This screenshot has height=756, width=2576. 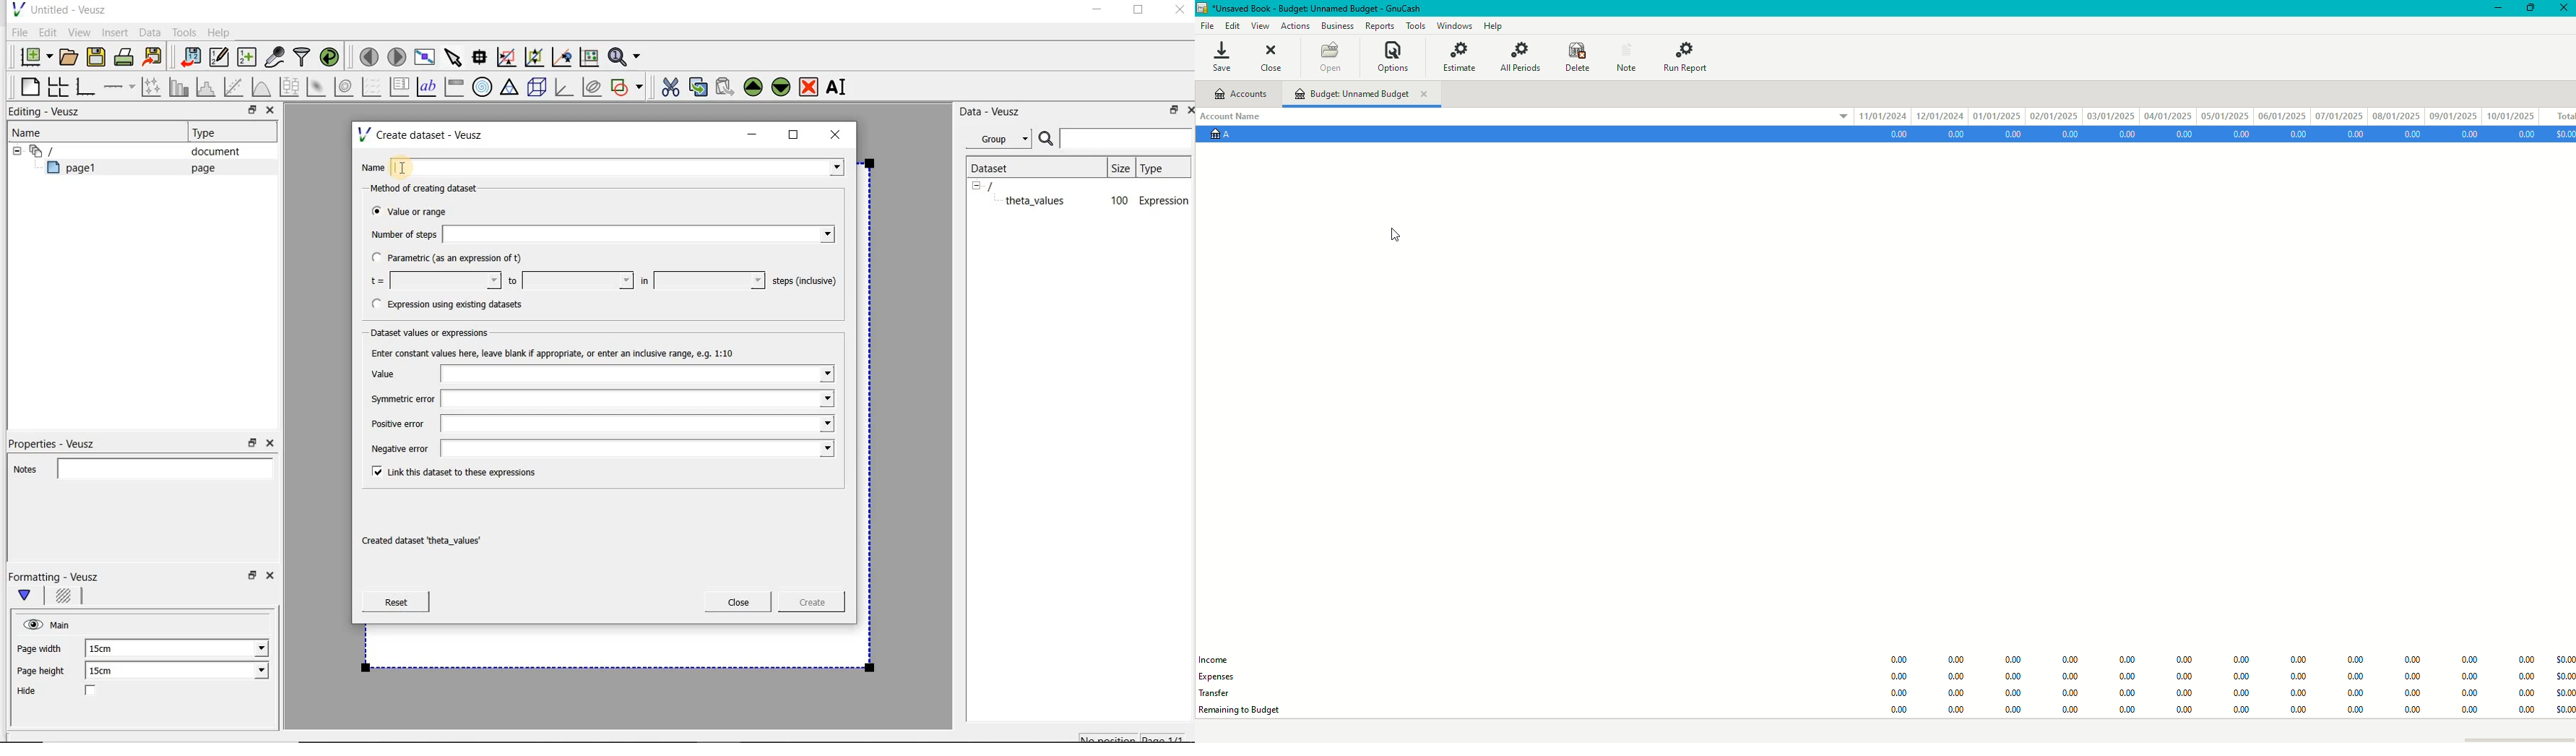 What do you see at coordinates (252, 672) in the screenshot?
I see `Page height dropdown` at bounding box center [252, 672].